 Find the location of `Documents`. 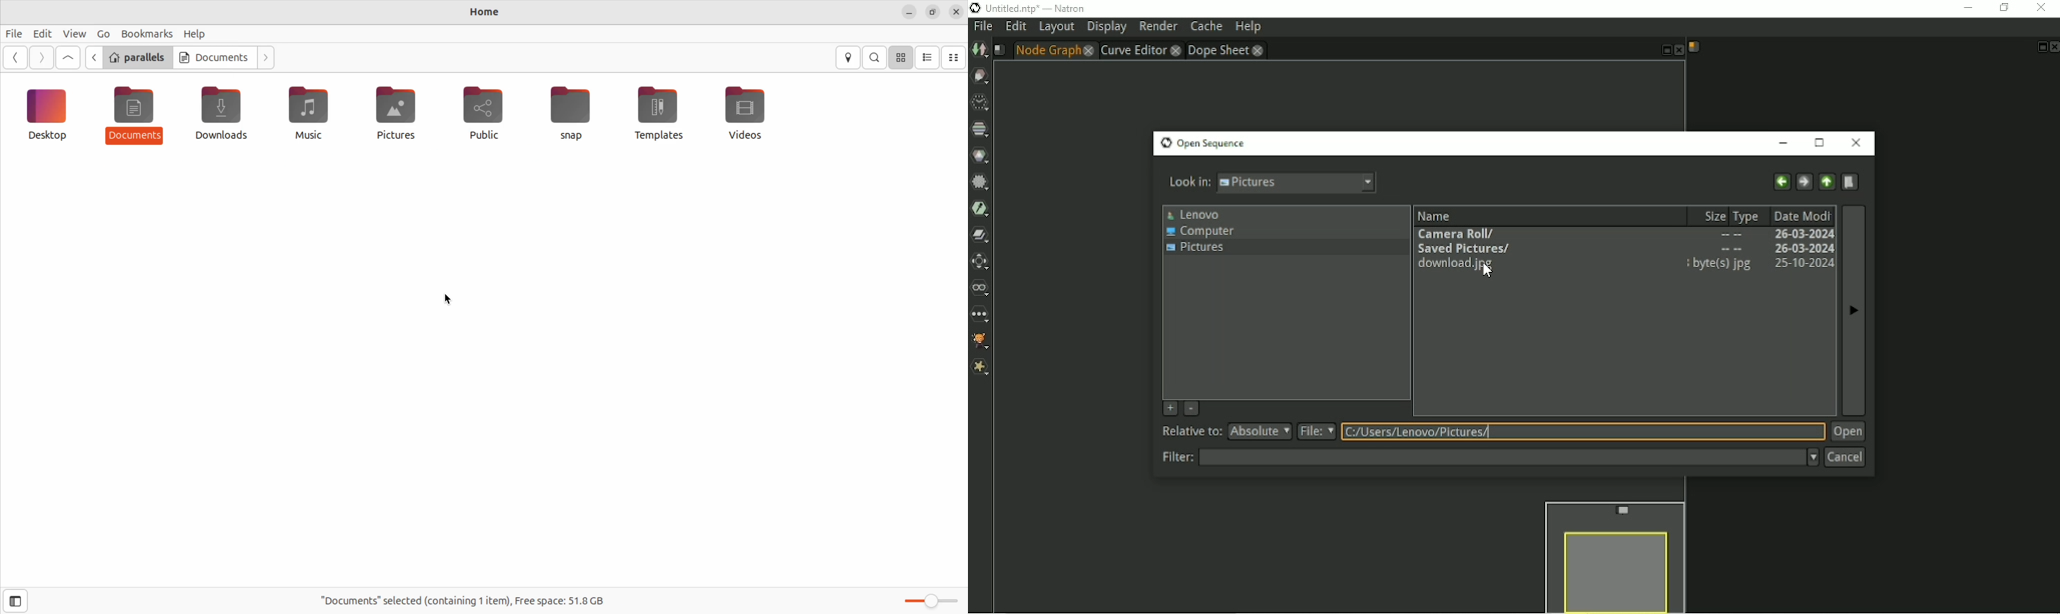

Documents is located at coordinates (133, 116).